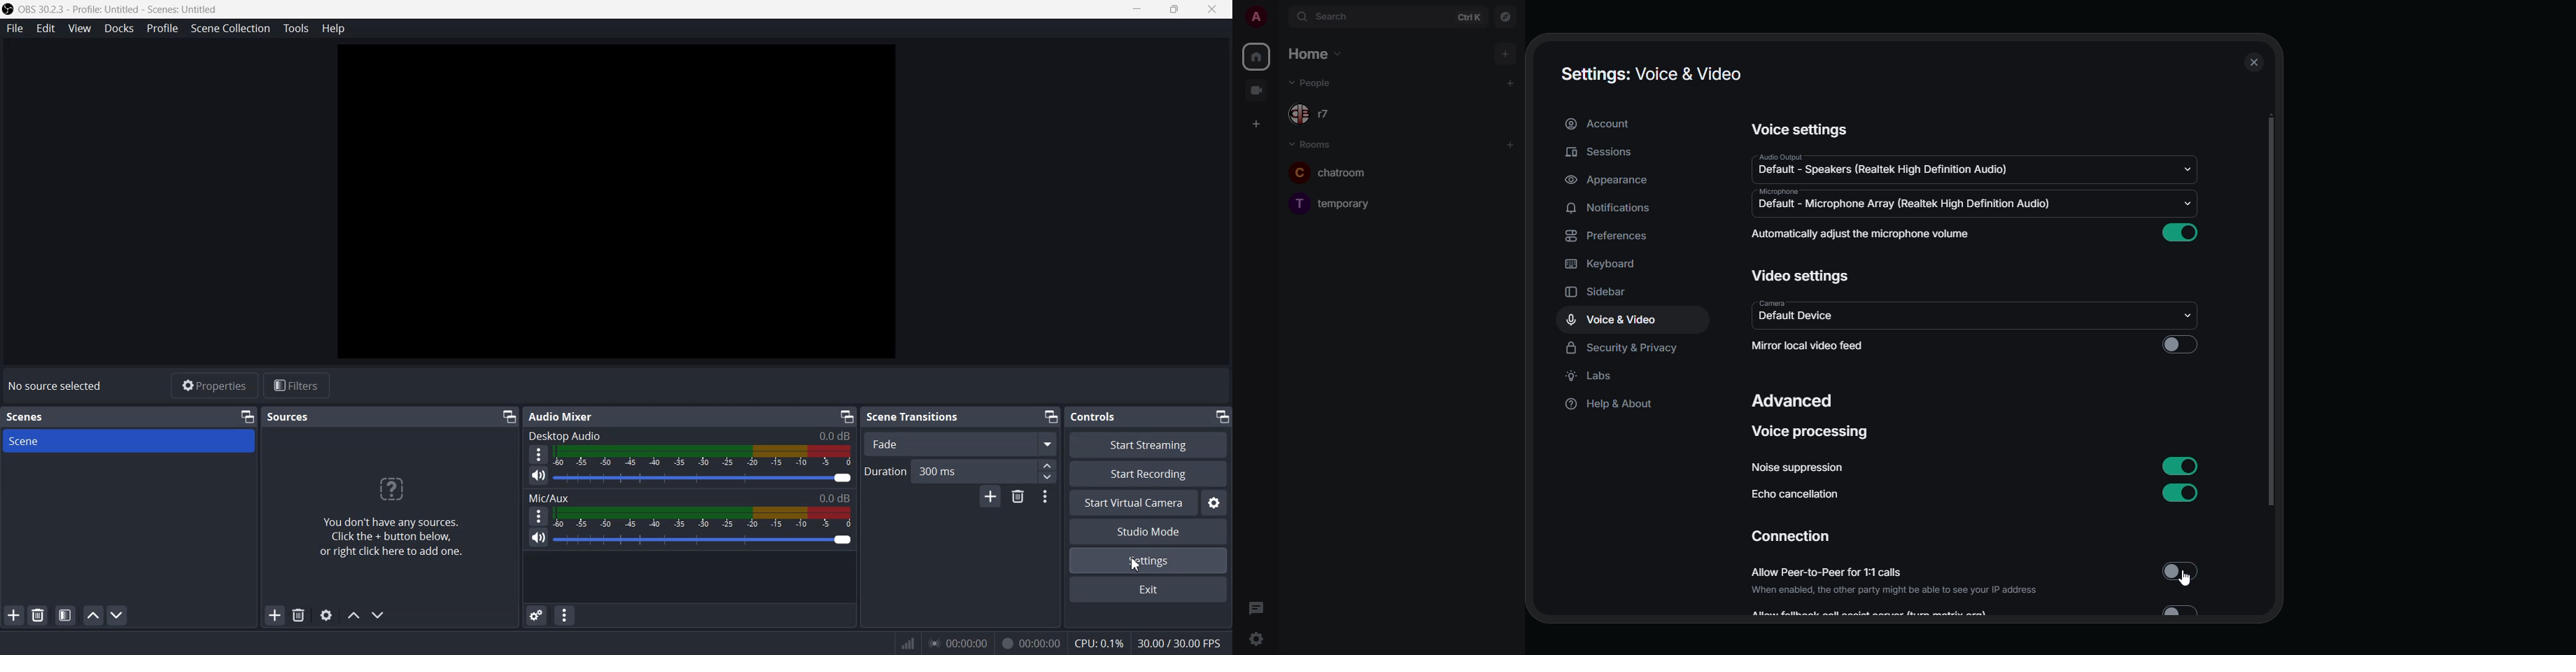 The width and height of the screenshot is (2576, 672). Describe the element at coordinates (886, 472) in the screenshot. I see `Duration` at that location.